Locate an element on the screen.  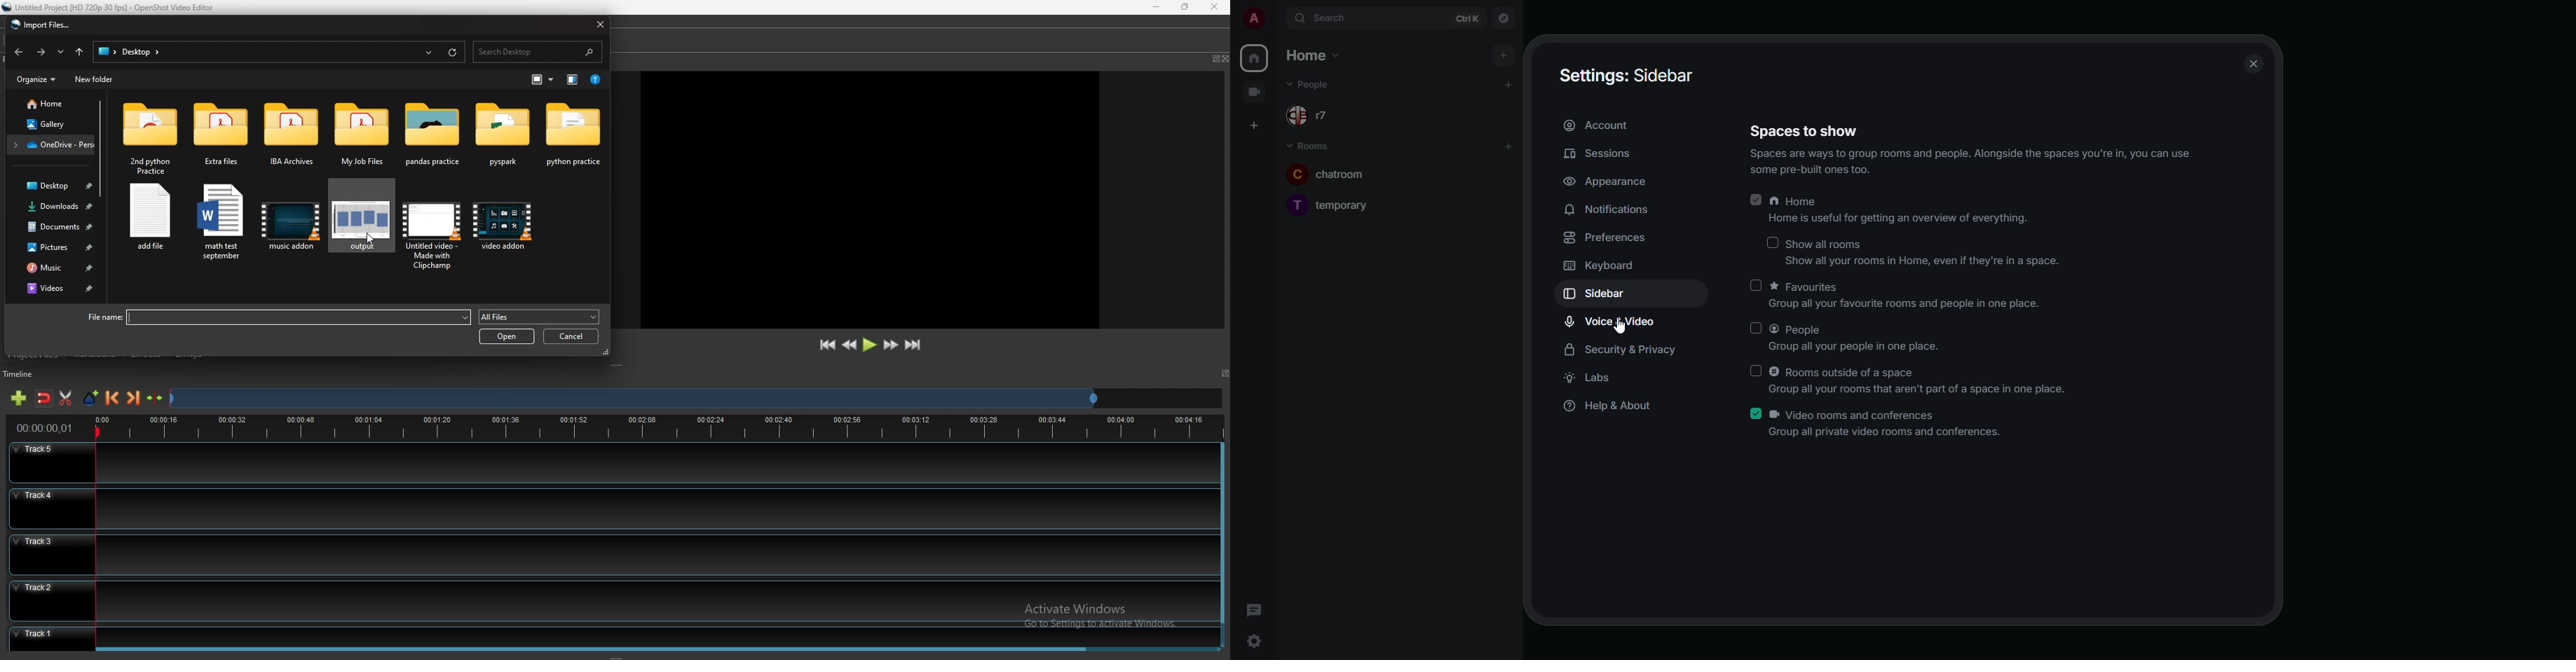
expand is located at coordinates (1276, 18).